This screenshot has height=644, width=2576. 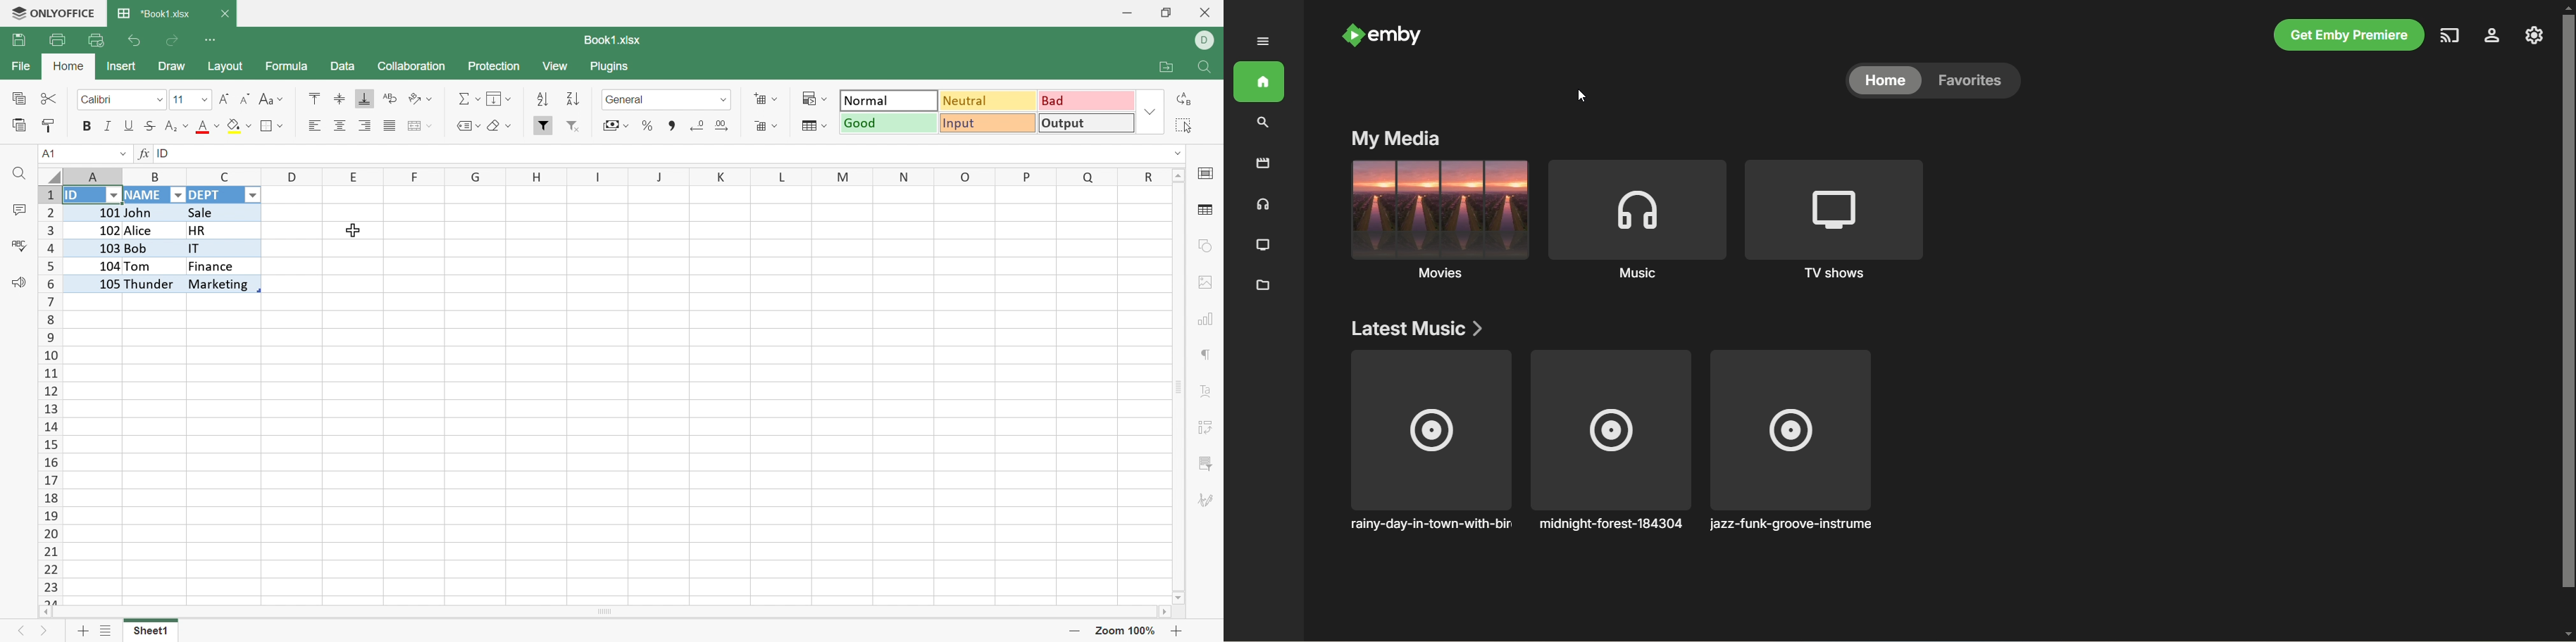 What do you see at coordinates (648, 125) in the screenshot?
I see `Percent` at bounding box center [648, 125].